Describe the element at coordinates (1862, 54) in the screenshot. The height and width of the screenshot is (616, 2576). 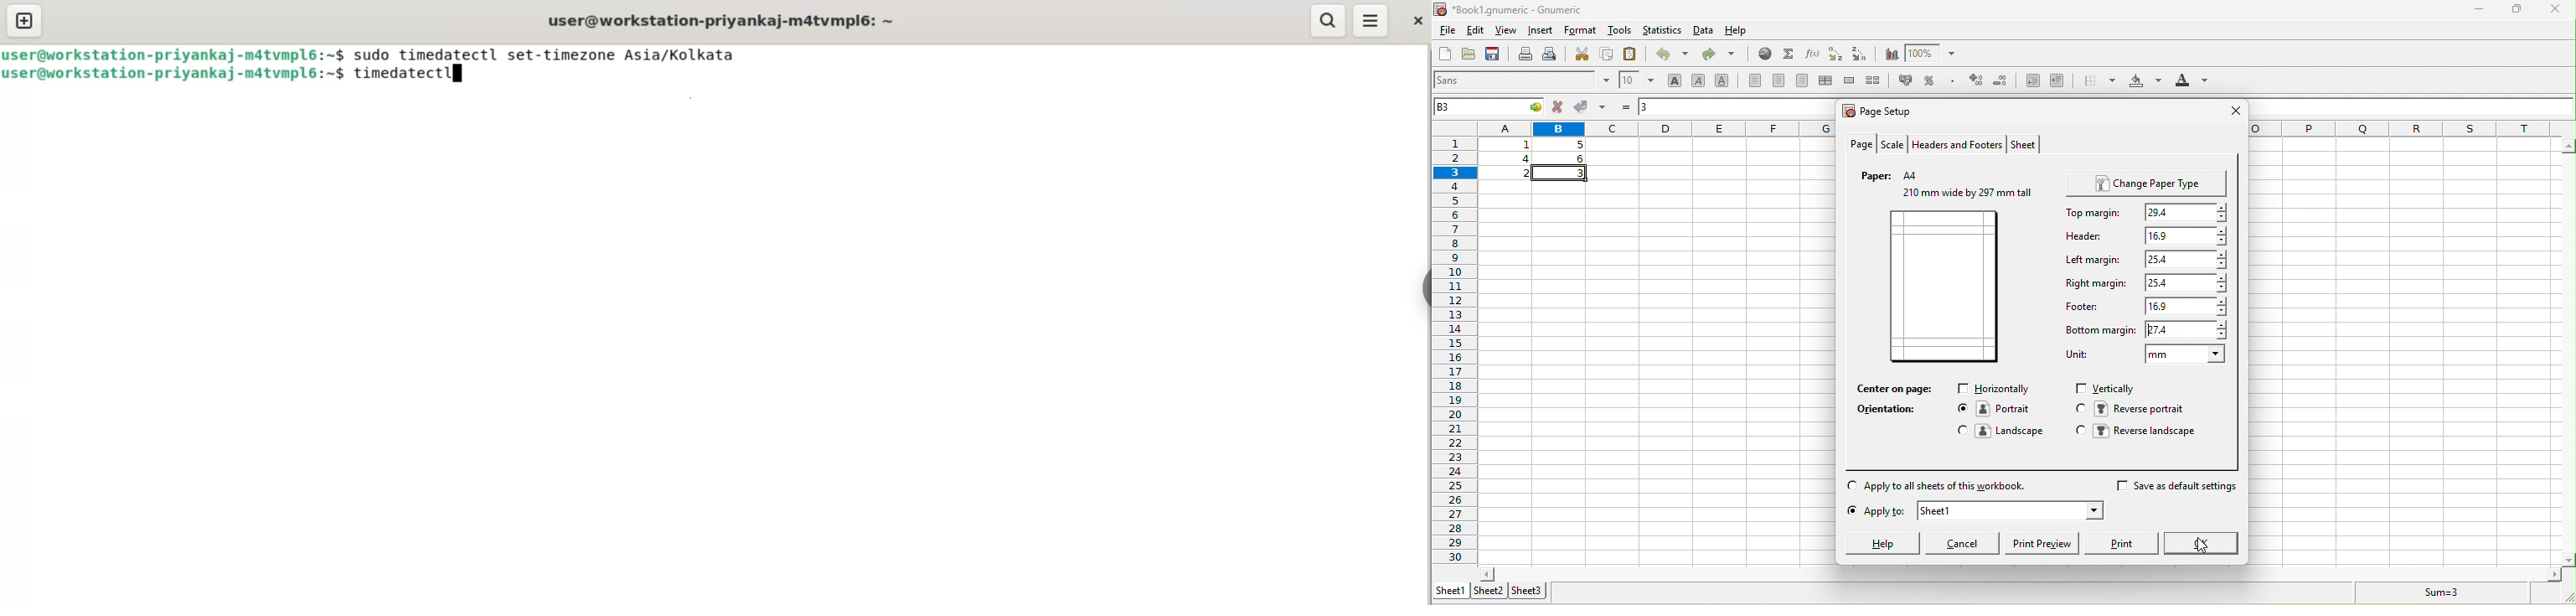
I see `sort descending order based` at that location.